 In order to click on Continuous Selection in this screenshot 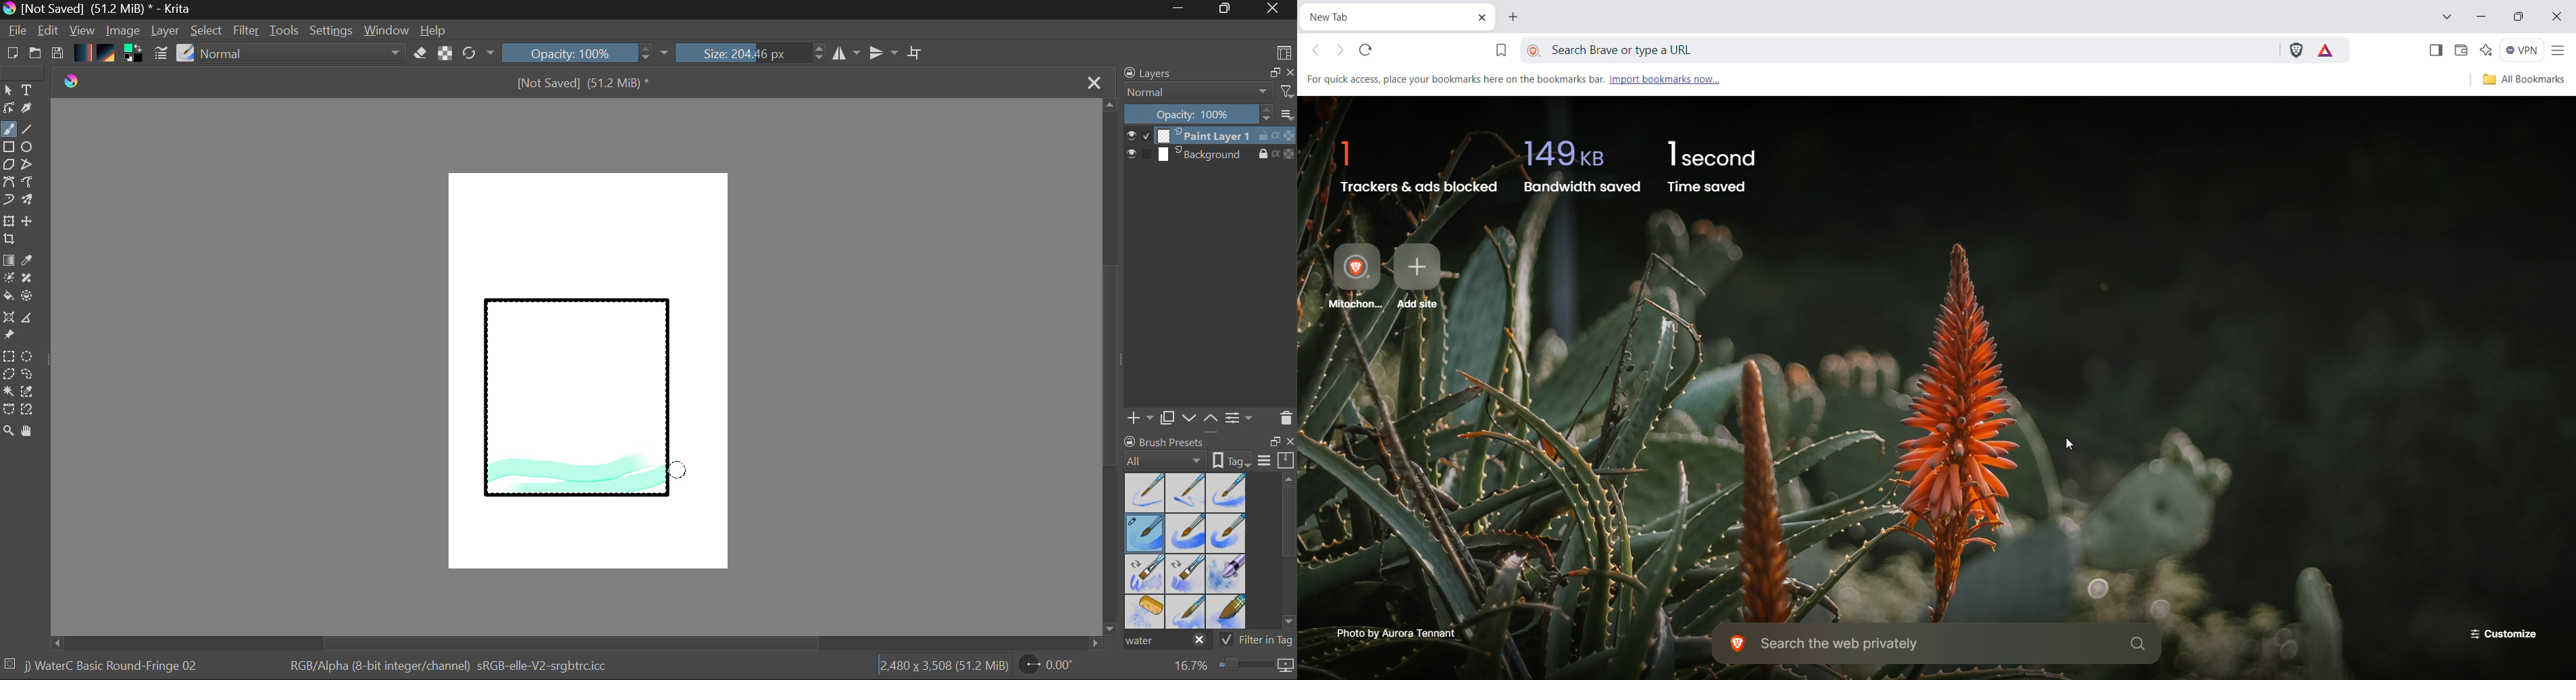, I will do `click(8, 391)`.